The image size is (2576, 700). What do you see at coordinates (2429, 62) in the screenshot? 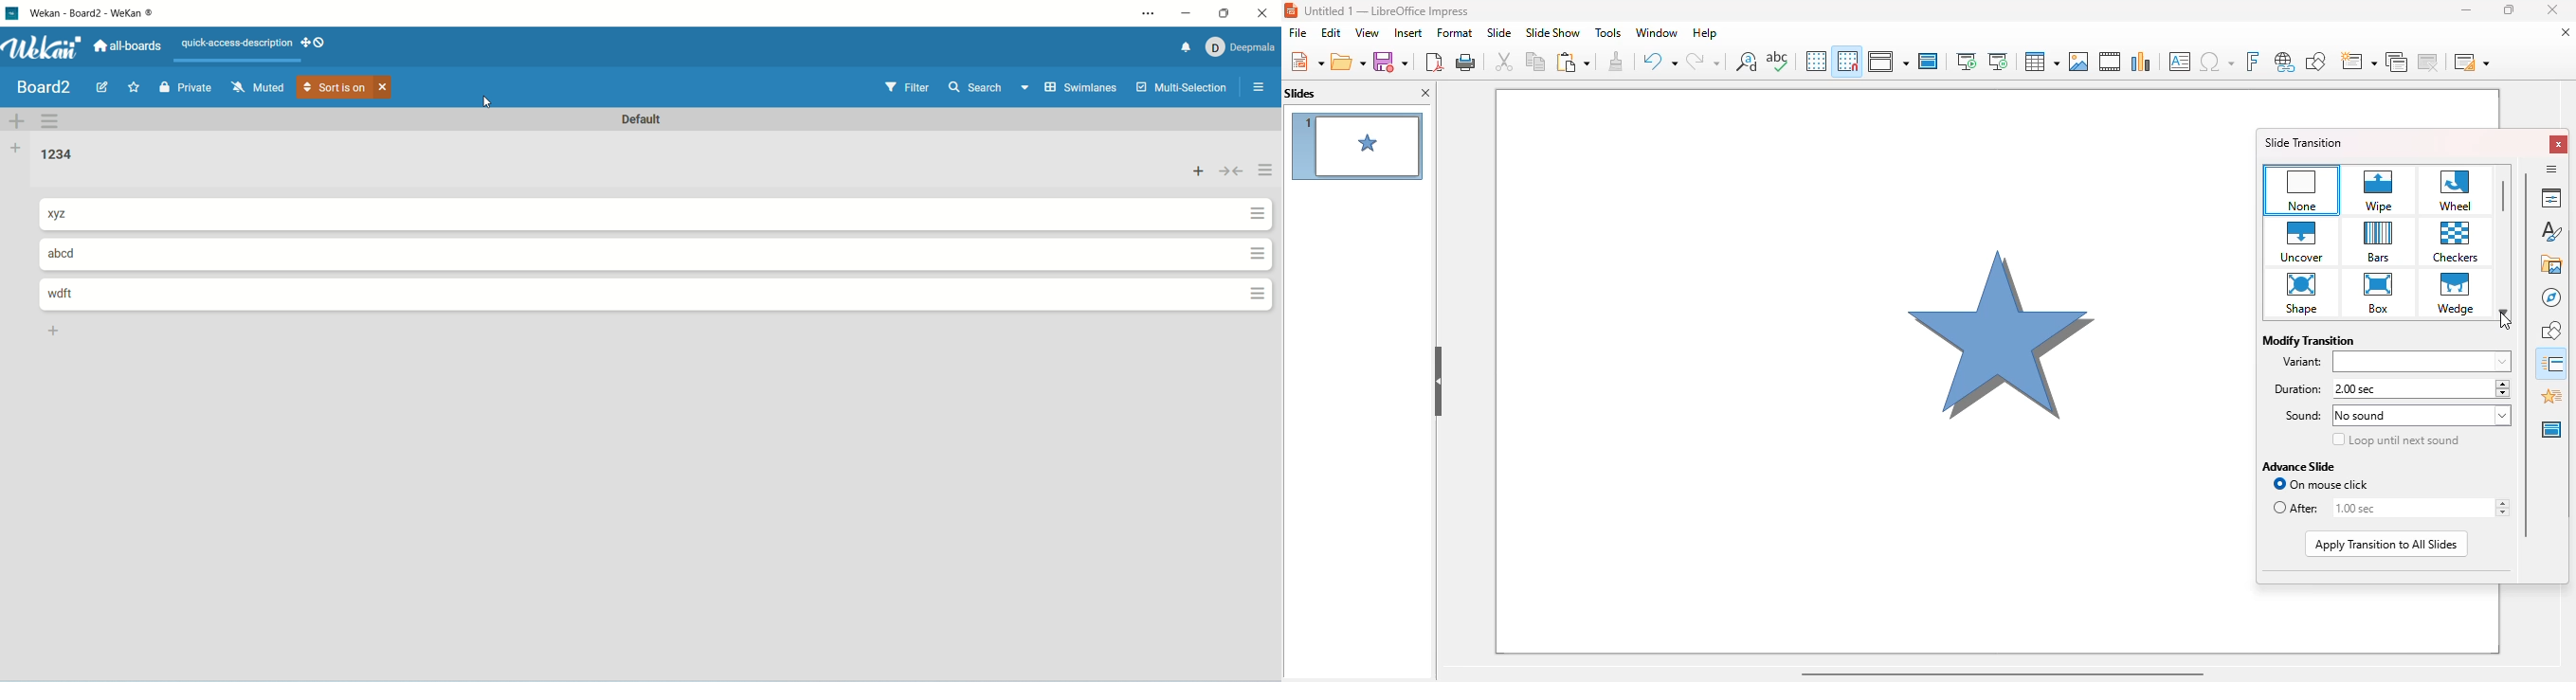
I see `delete slide` at bounding box center [2429, 62].